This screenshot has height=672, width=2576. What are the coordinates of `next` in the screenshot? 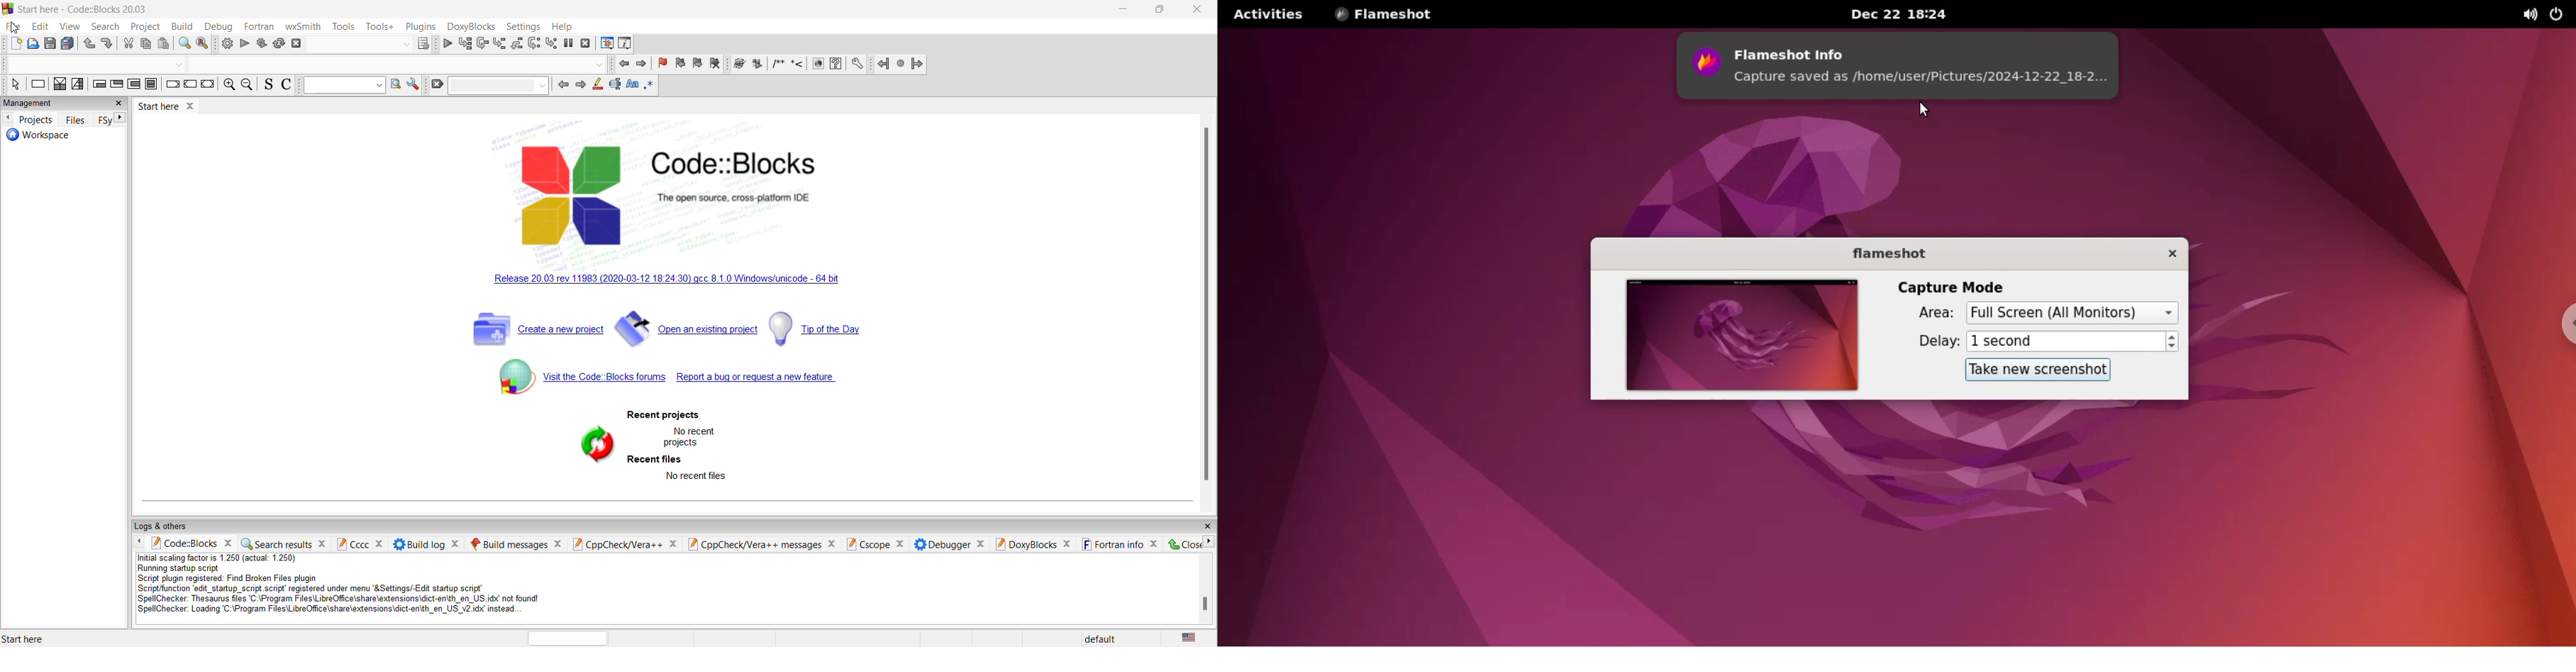 It's located at (580, 86).